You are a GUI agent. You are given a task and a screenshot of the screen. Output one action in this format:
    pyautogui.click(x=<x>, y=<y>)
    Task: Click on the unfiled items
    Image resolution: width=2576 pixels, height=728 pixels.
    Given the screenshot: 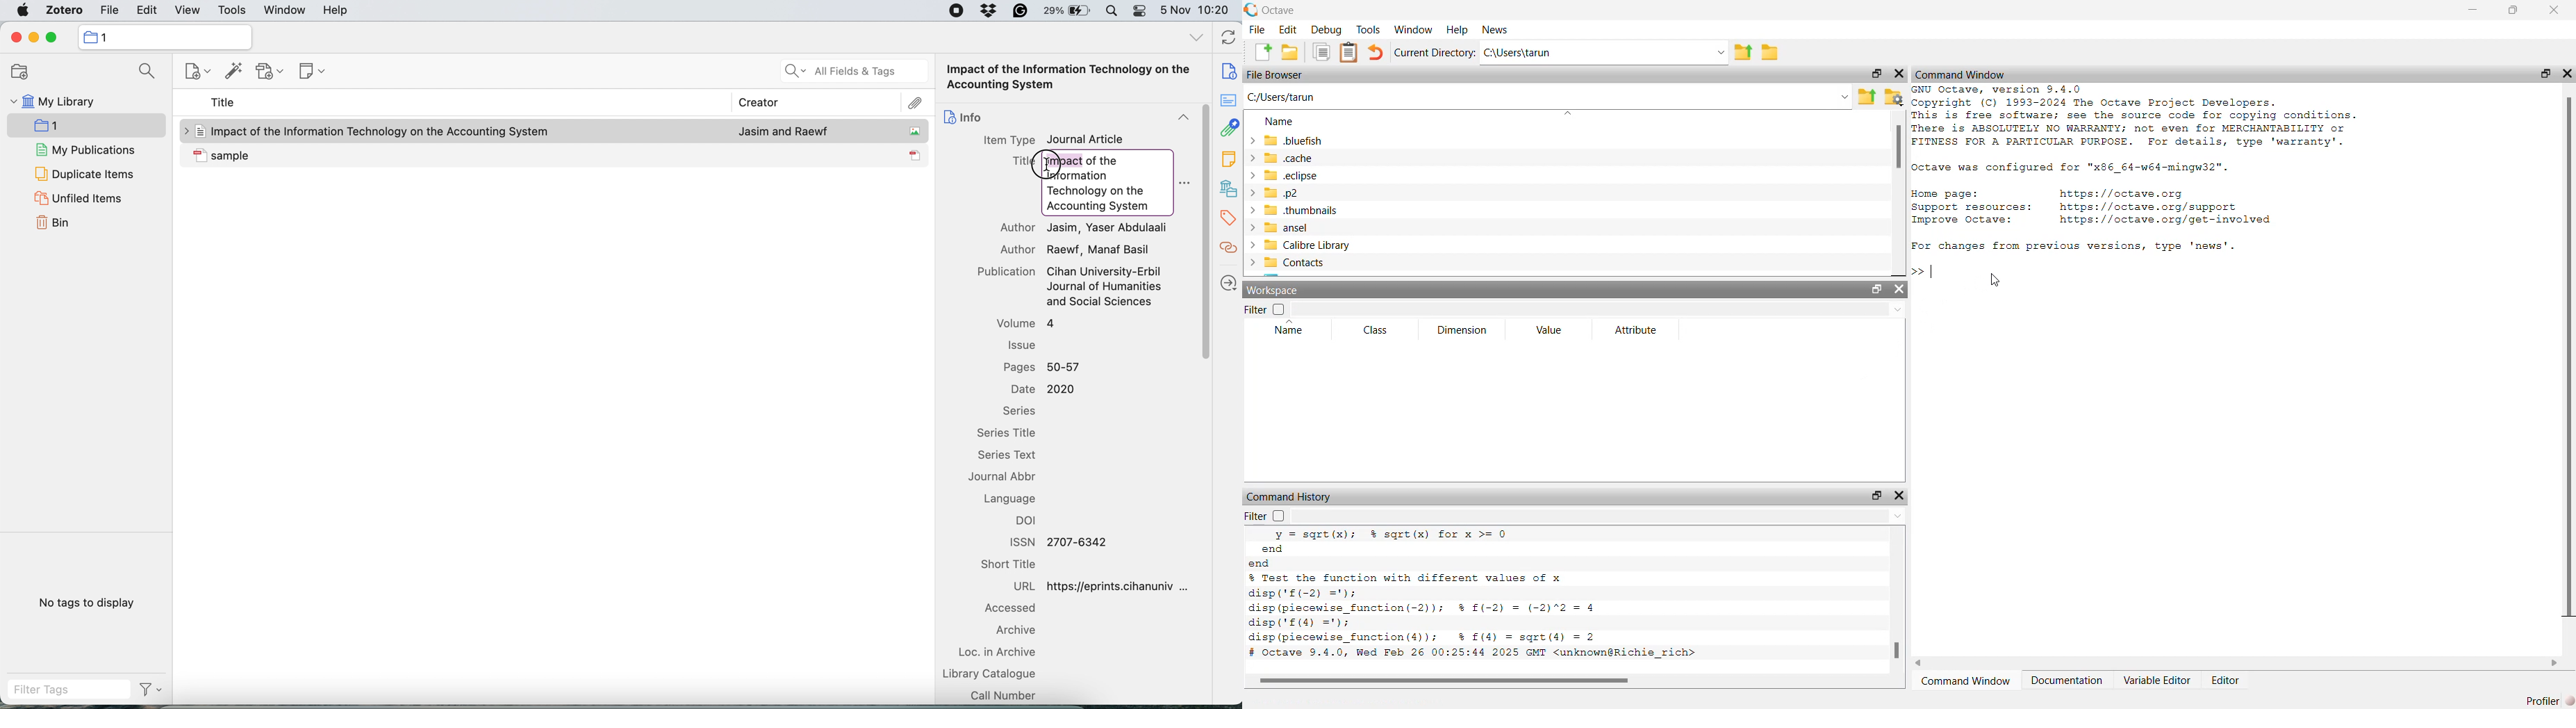 What is the action you would take?
    pyautogui.click(x=79, y=198)
    